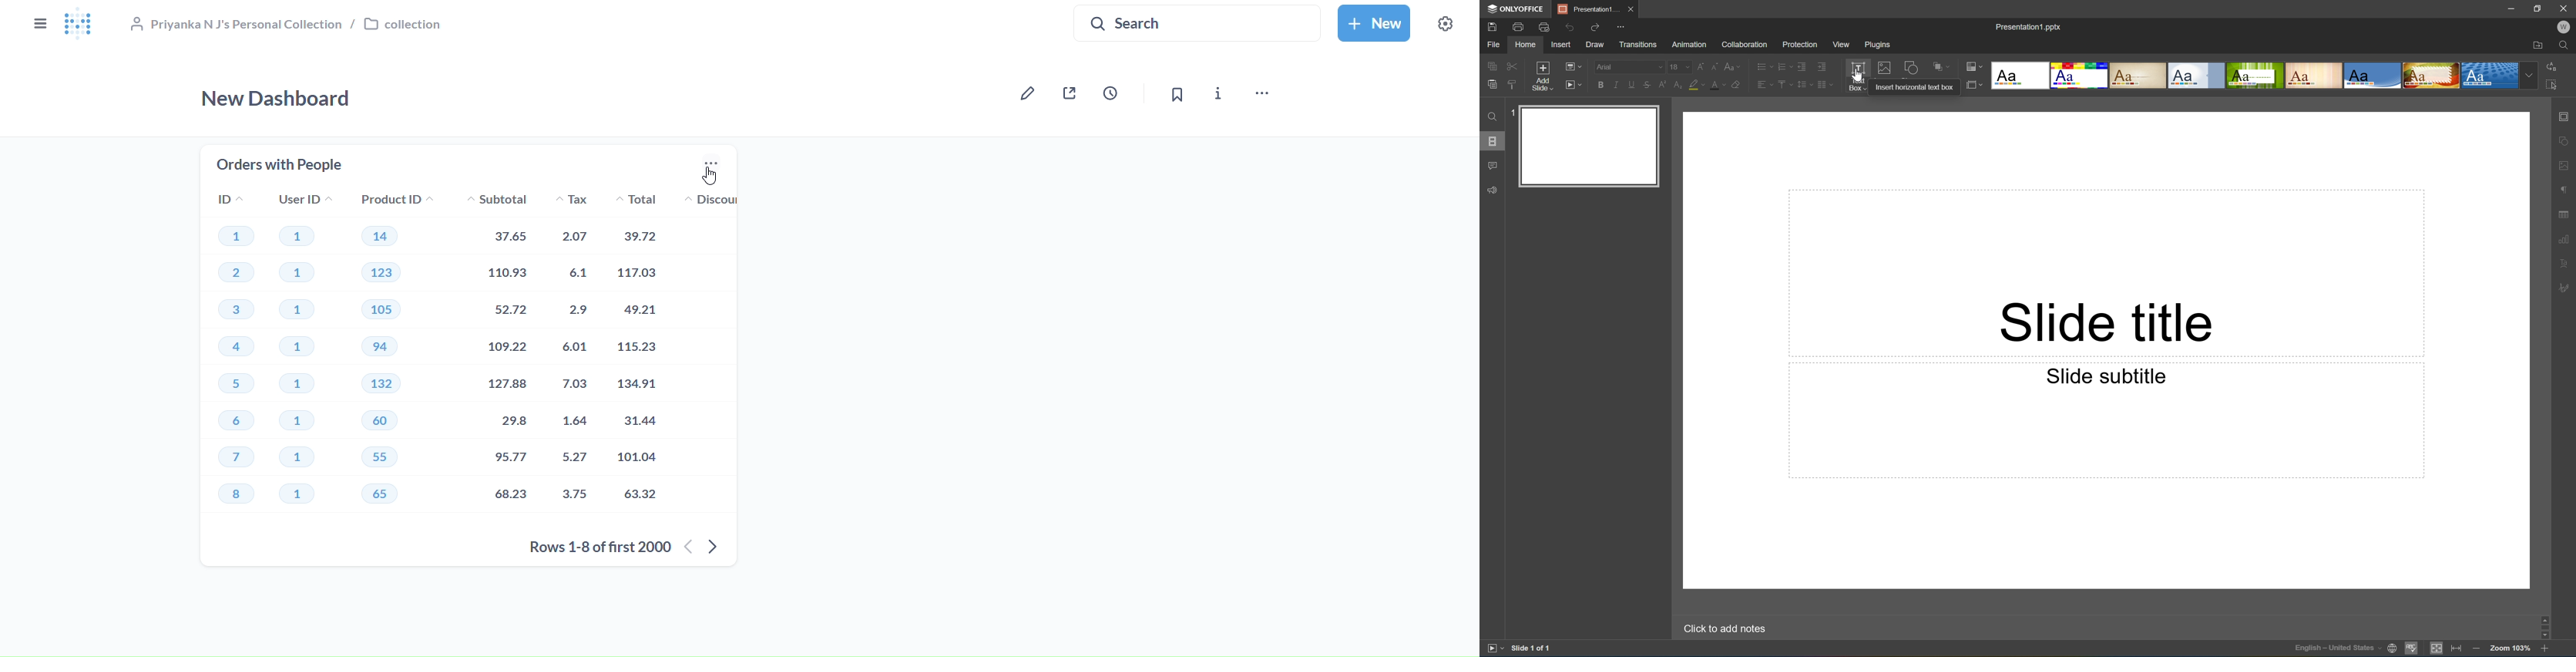 This screenshot has width=2576, height=672. Describe the element at coordinates (2457, 649) in the screenshot. I see `Fit to width` at that location.